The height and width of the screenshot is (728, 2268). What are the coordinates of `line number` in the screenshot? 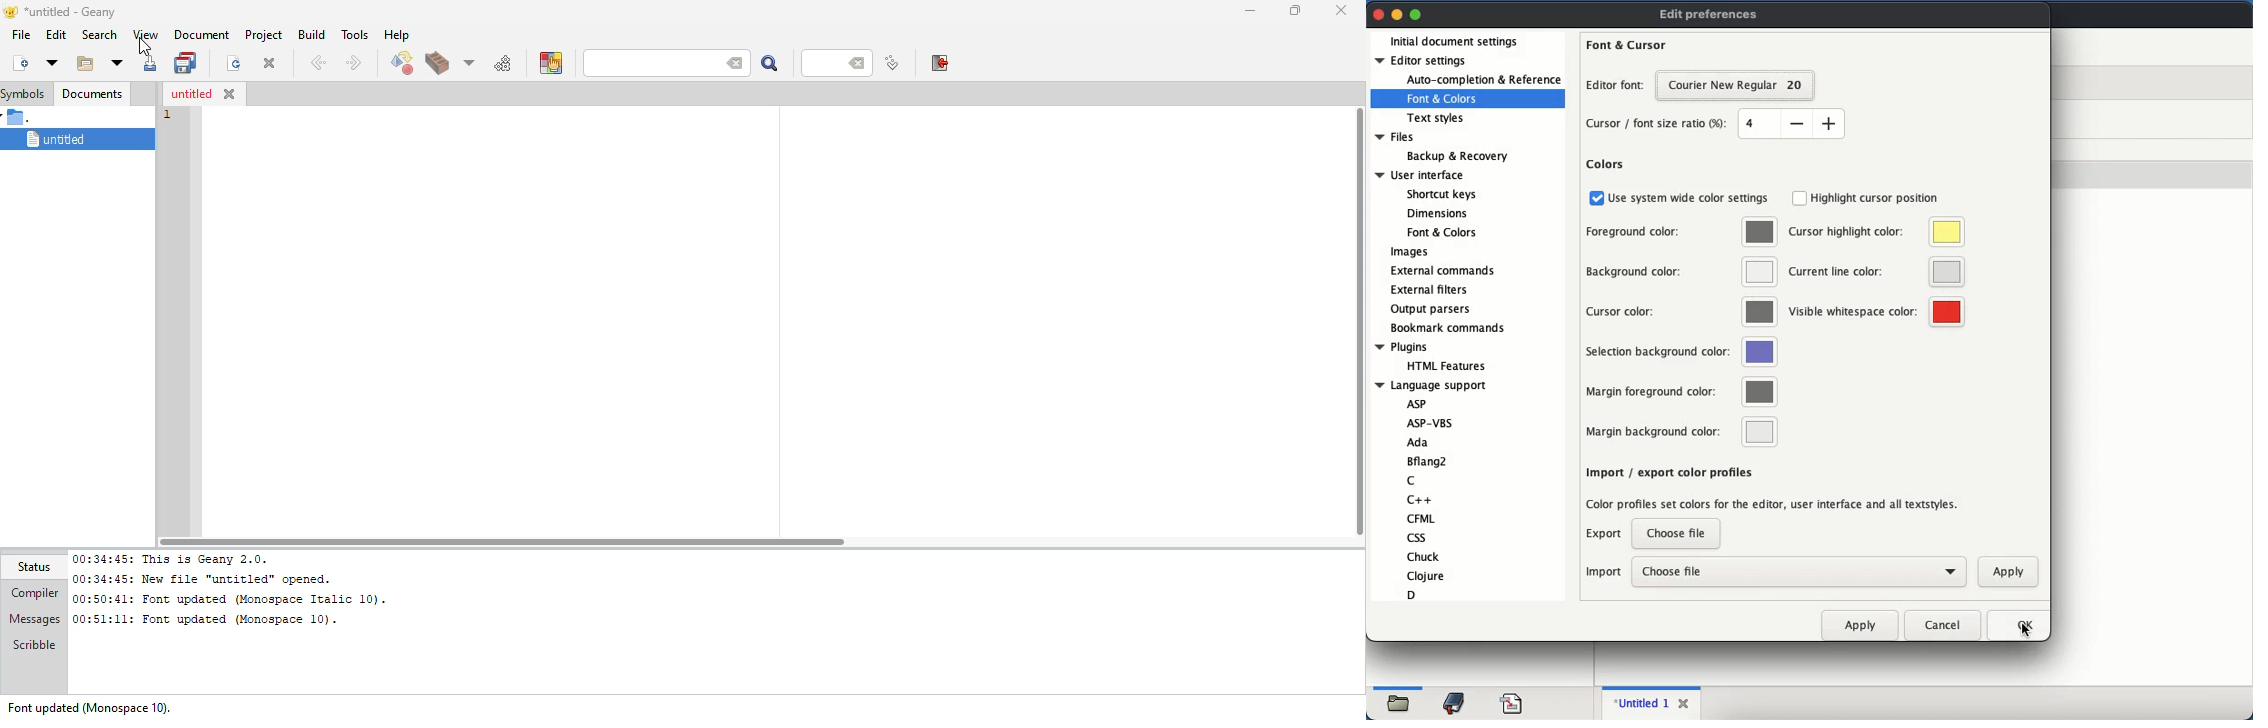 It's located at (164, 115).